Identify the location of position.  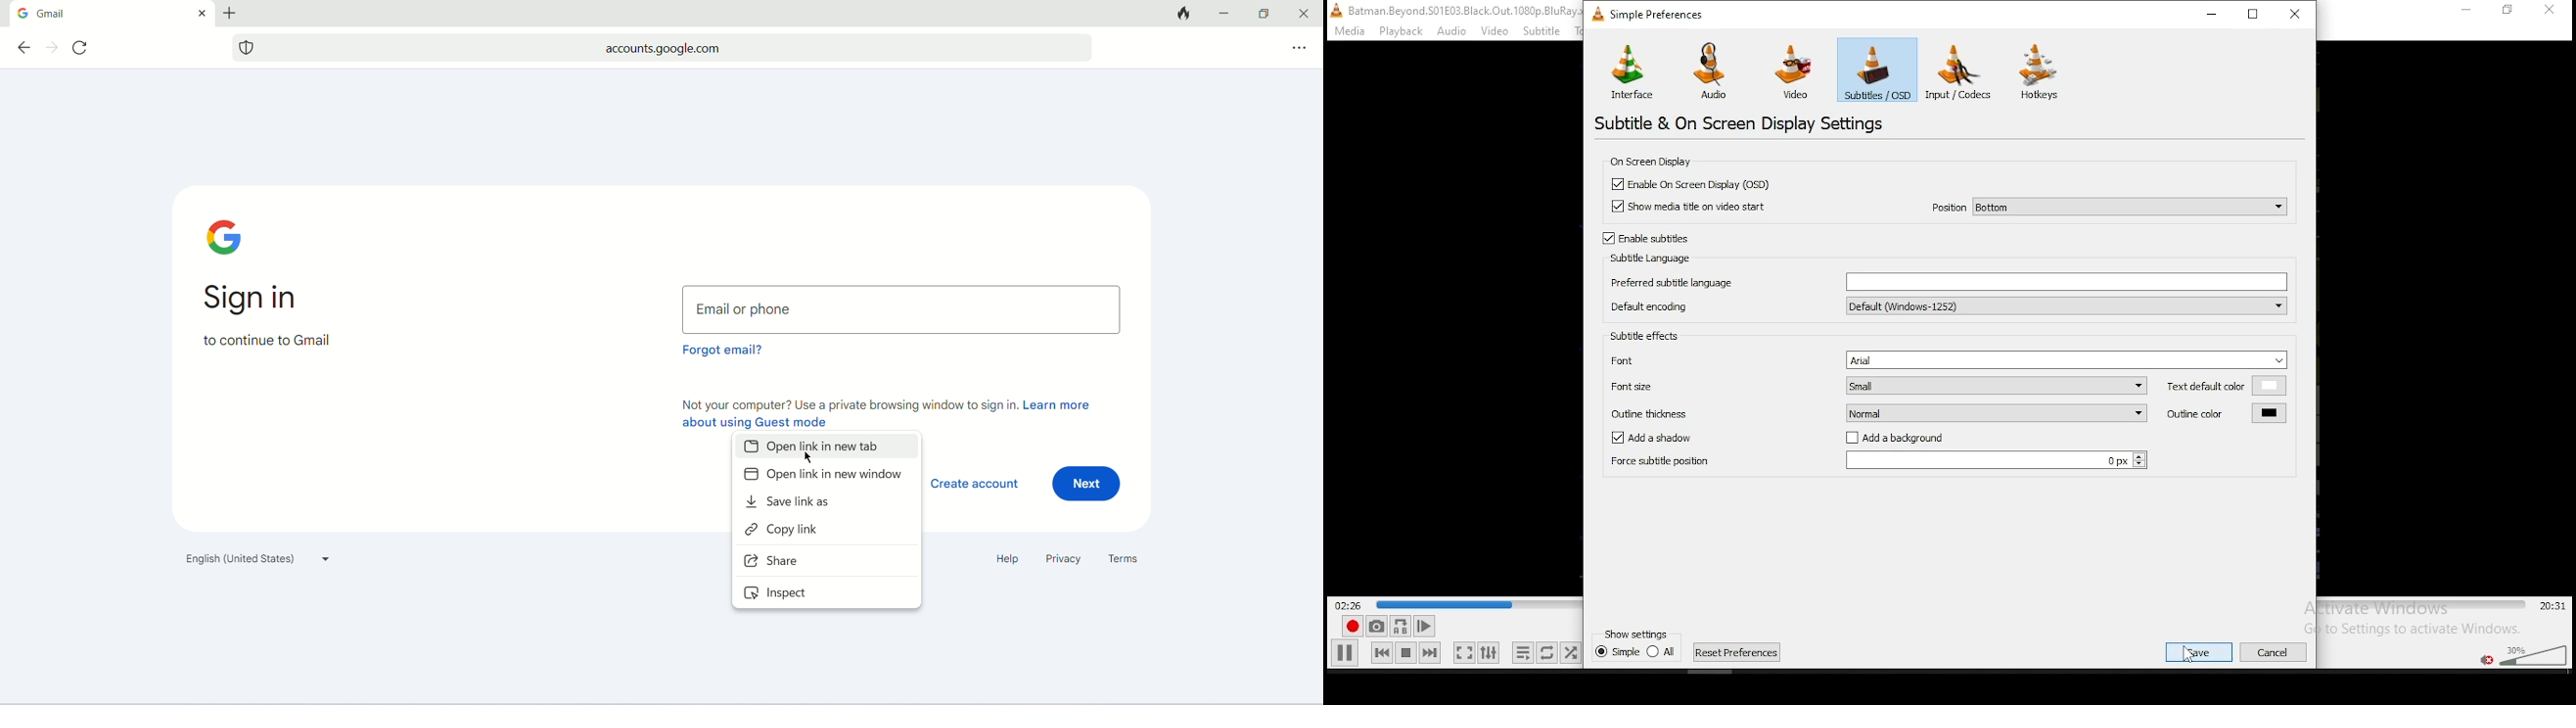
(2108, 206).